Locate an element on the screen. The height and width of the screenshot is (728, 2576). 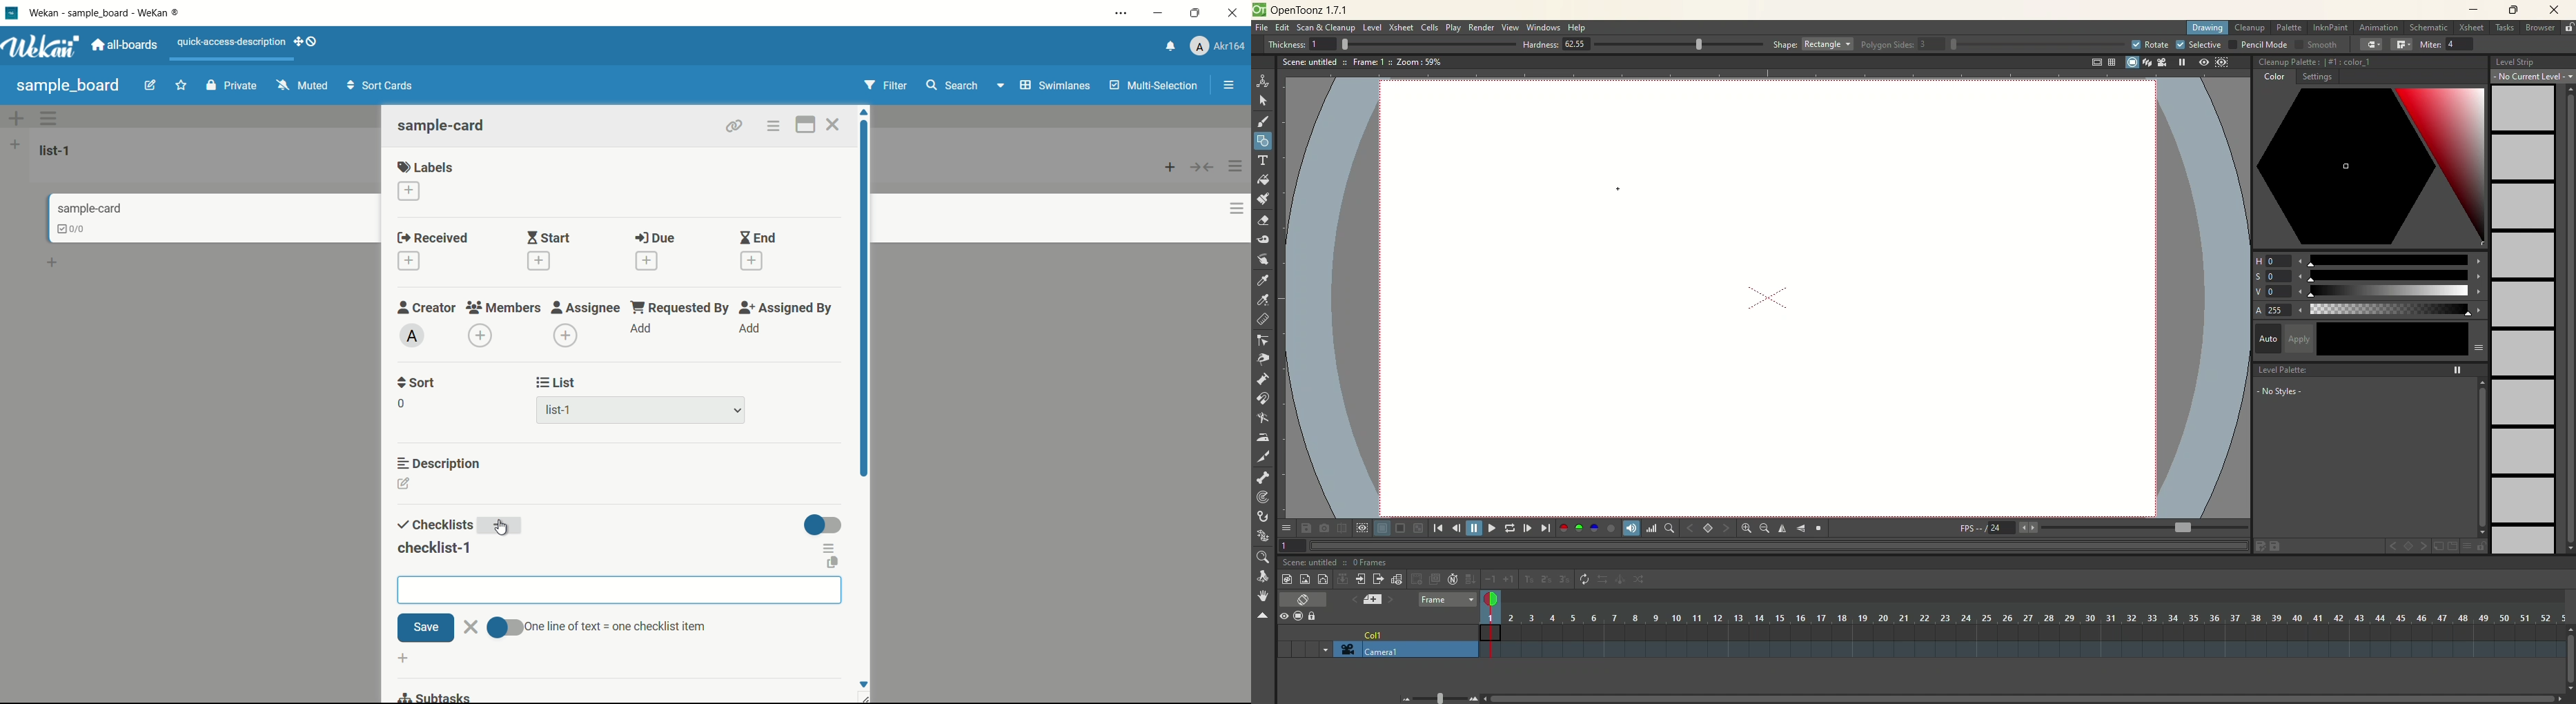
blue channel is located at coordinates (1592, 527).